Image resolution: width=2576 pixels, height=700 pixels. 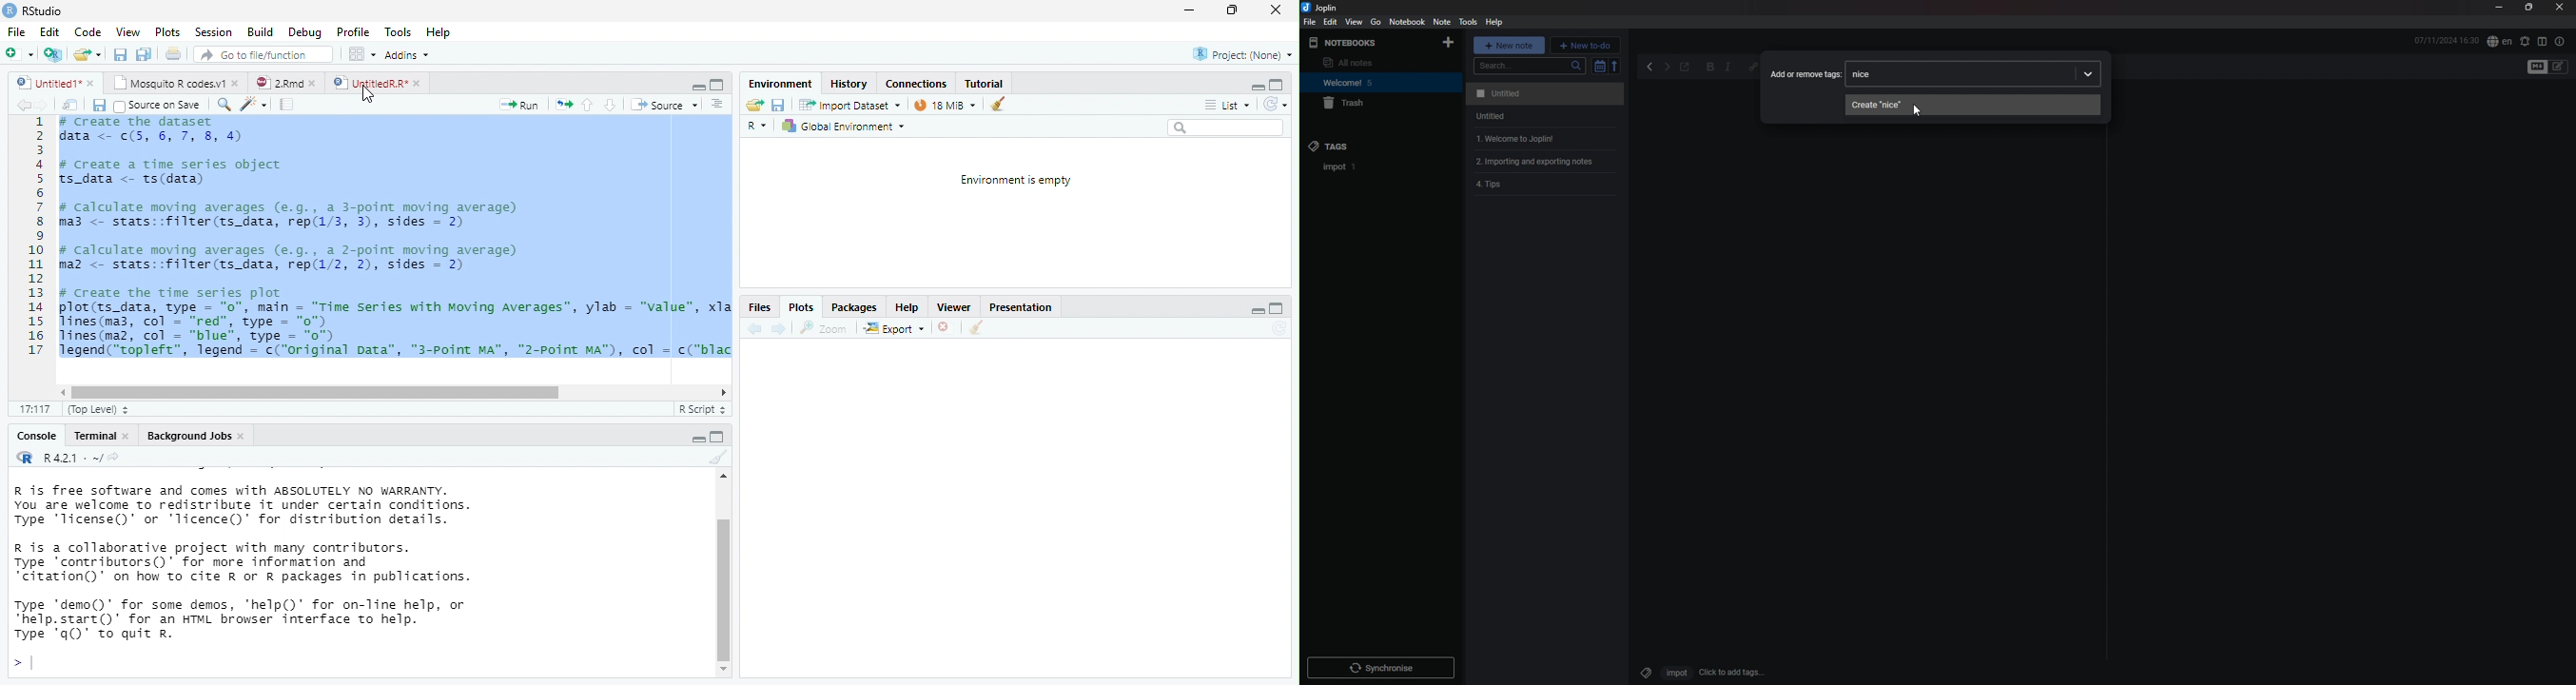 I want to click on minimize, so click(x=1255, y=88).